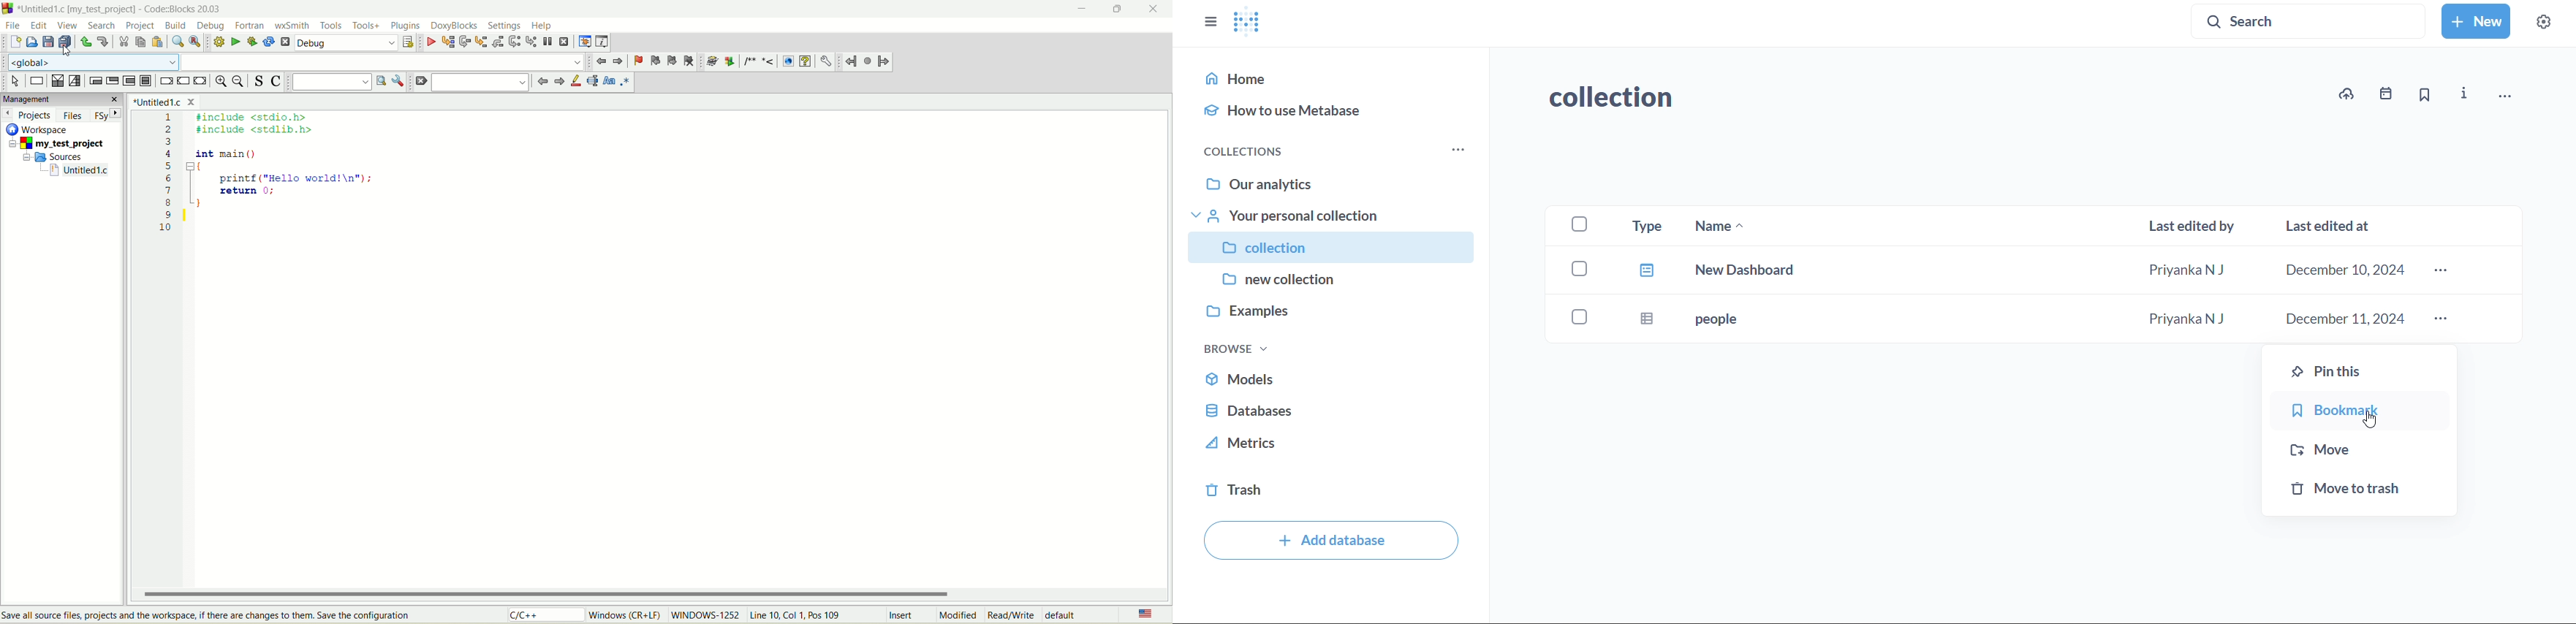  What do you see at coordinates (603, 41) in the screenshot?
I see `various info` at bounding box center [603, 41].